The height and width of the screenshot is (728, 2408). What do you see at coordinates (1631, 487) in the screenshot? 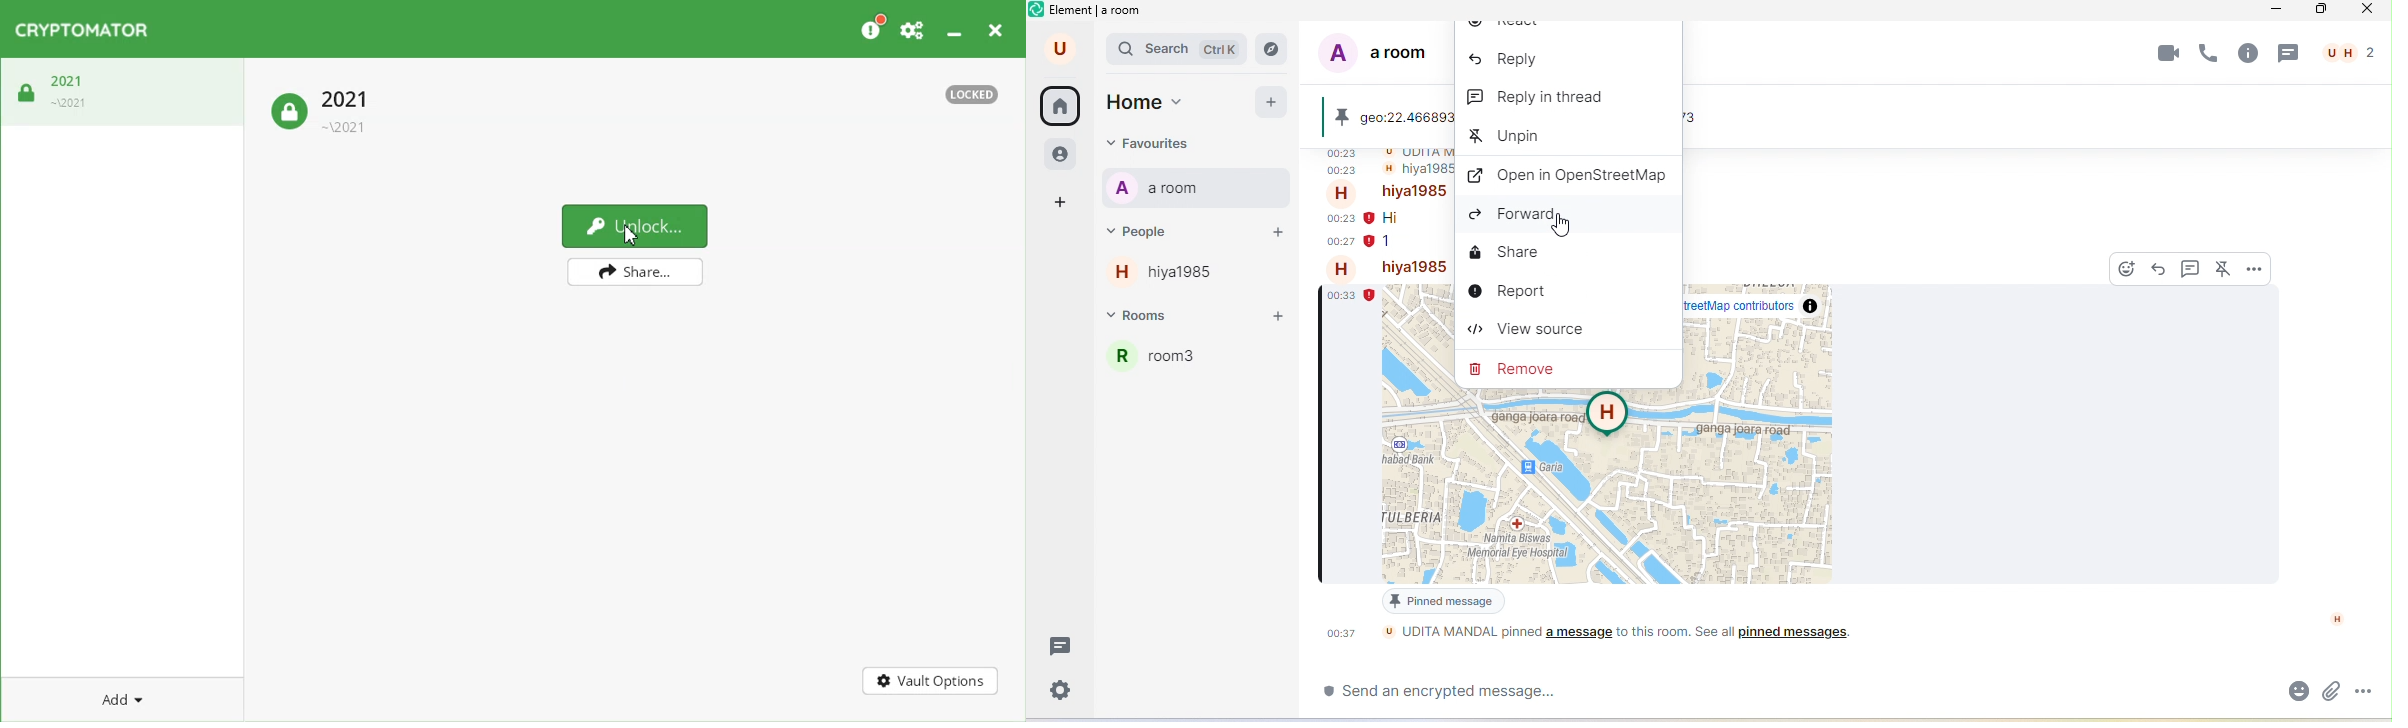
I see `street map` at bounding box center [1631, 487].